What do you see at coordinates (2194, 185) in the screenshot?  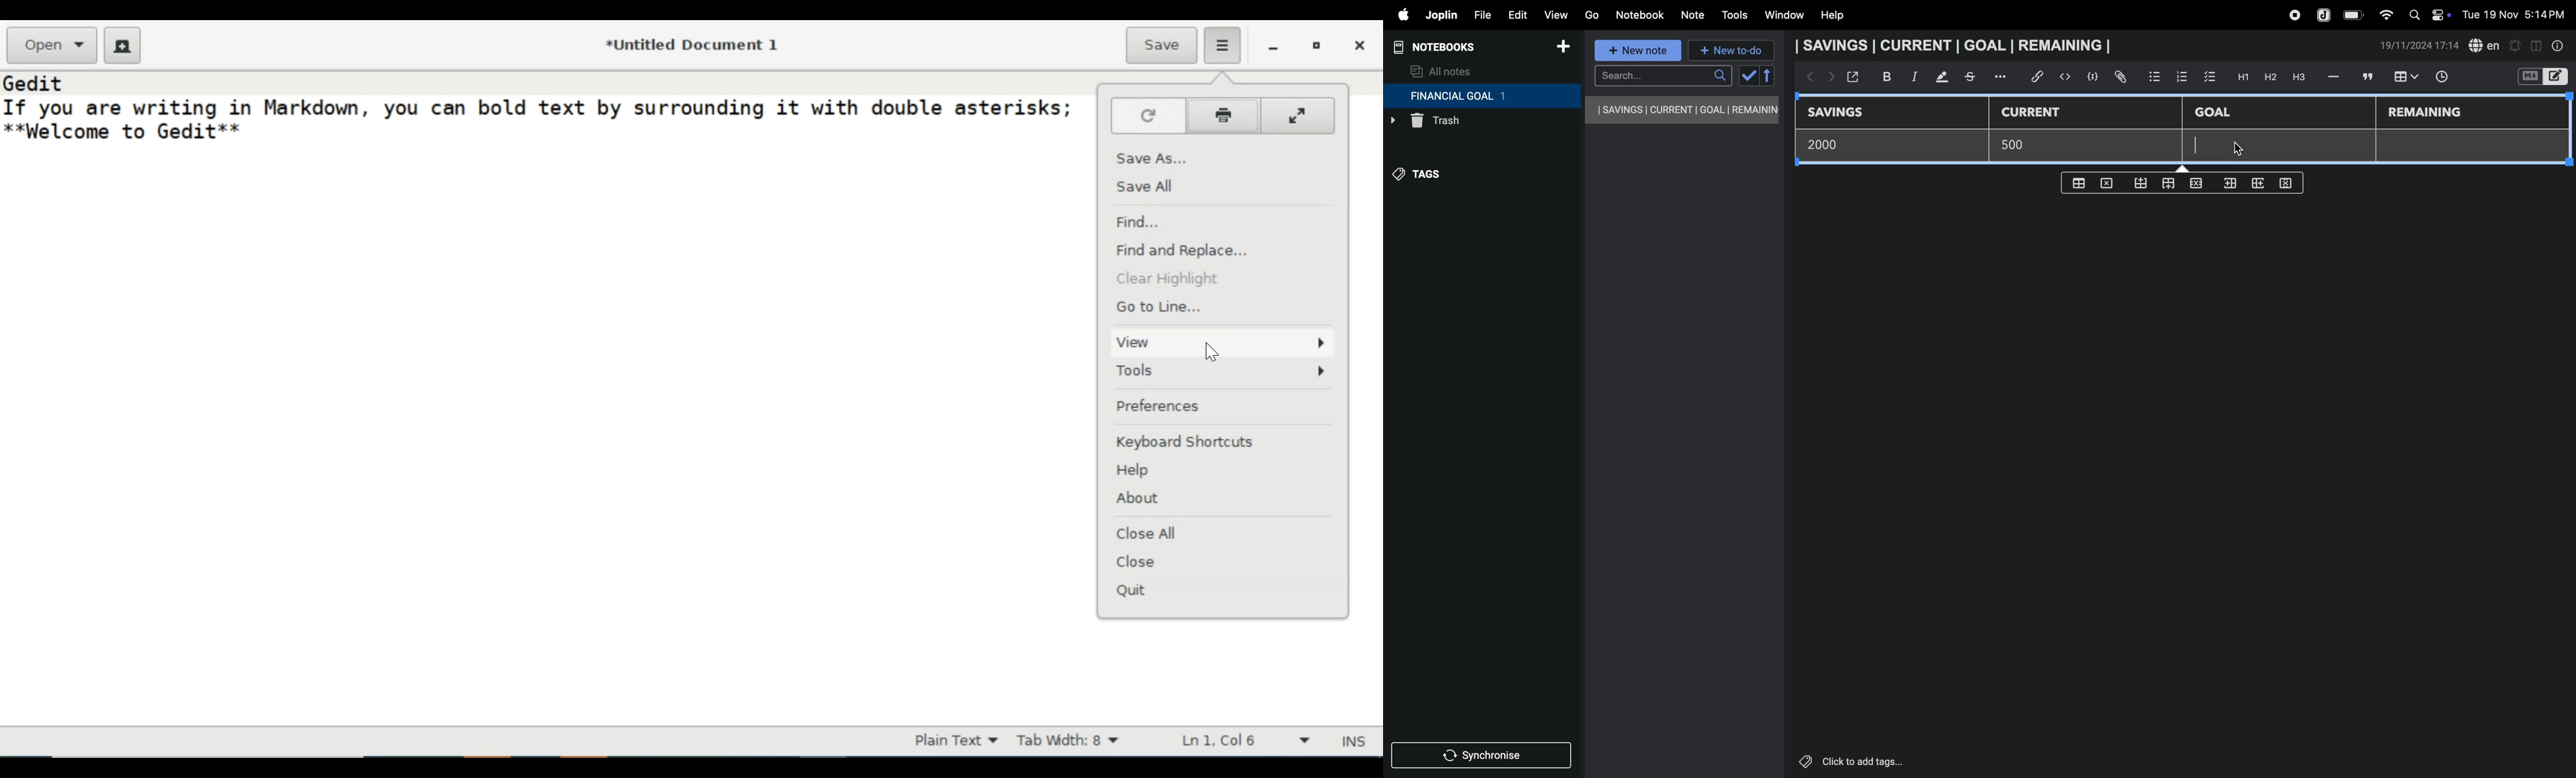 I see `close rows` at bounding box center [2194, 185].